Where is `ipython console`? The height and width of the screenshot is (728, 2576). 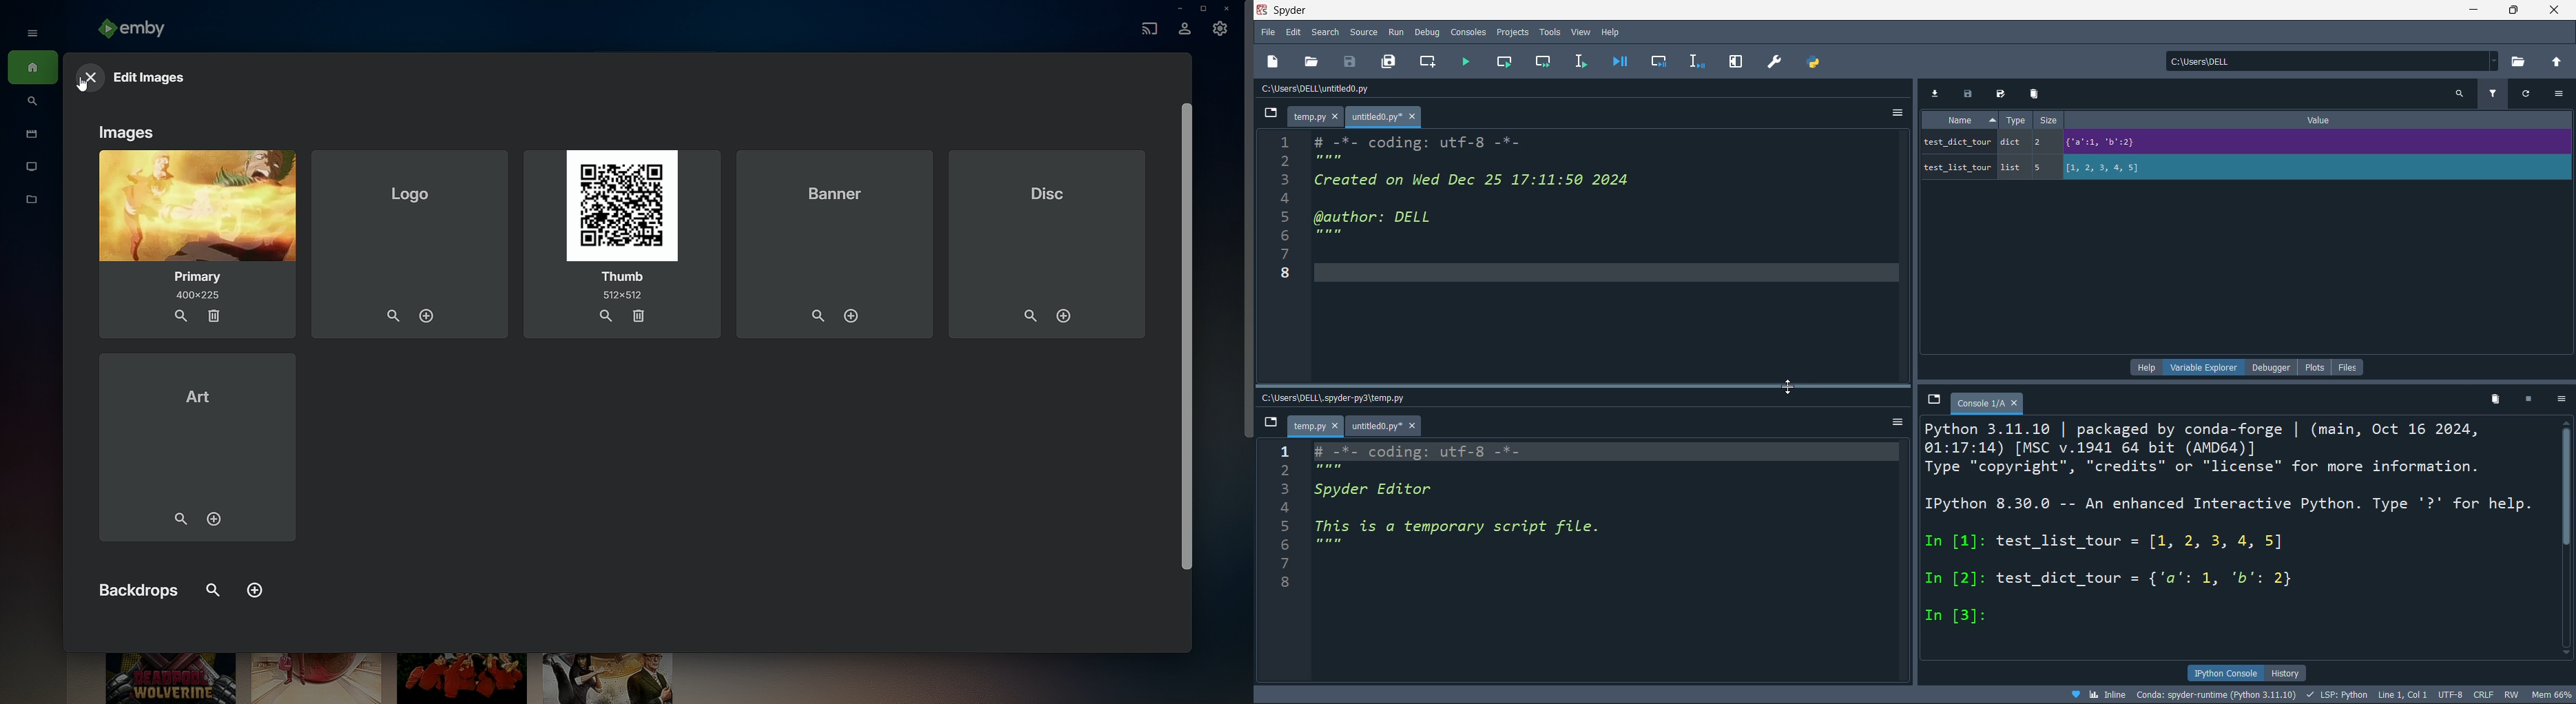 ipython console is located at coordinates (2222, 672).